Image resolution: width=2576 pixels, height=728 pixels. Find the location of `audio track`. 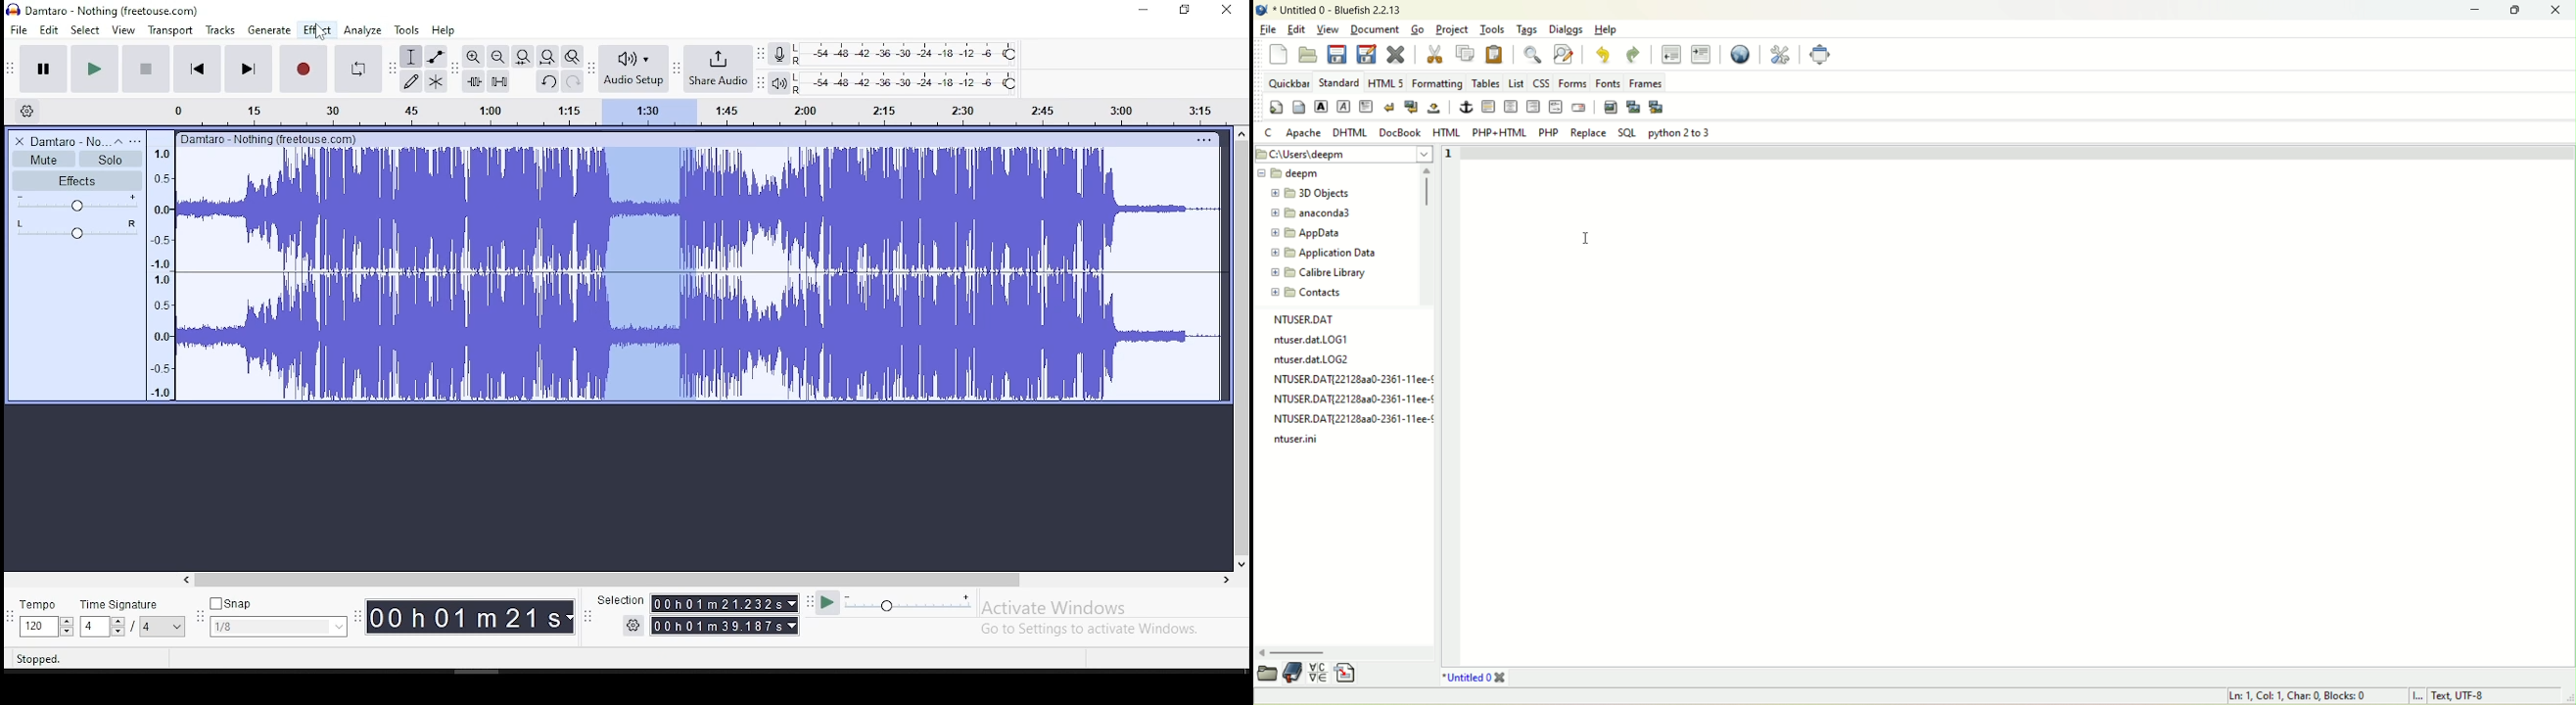

audio track is located at coordinates (700, 337).